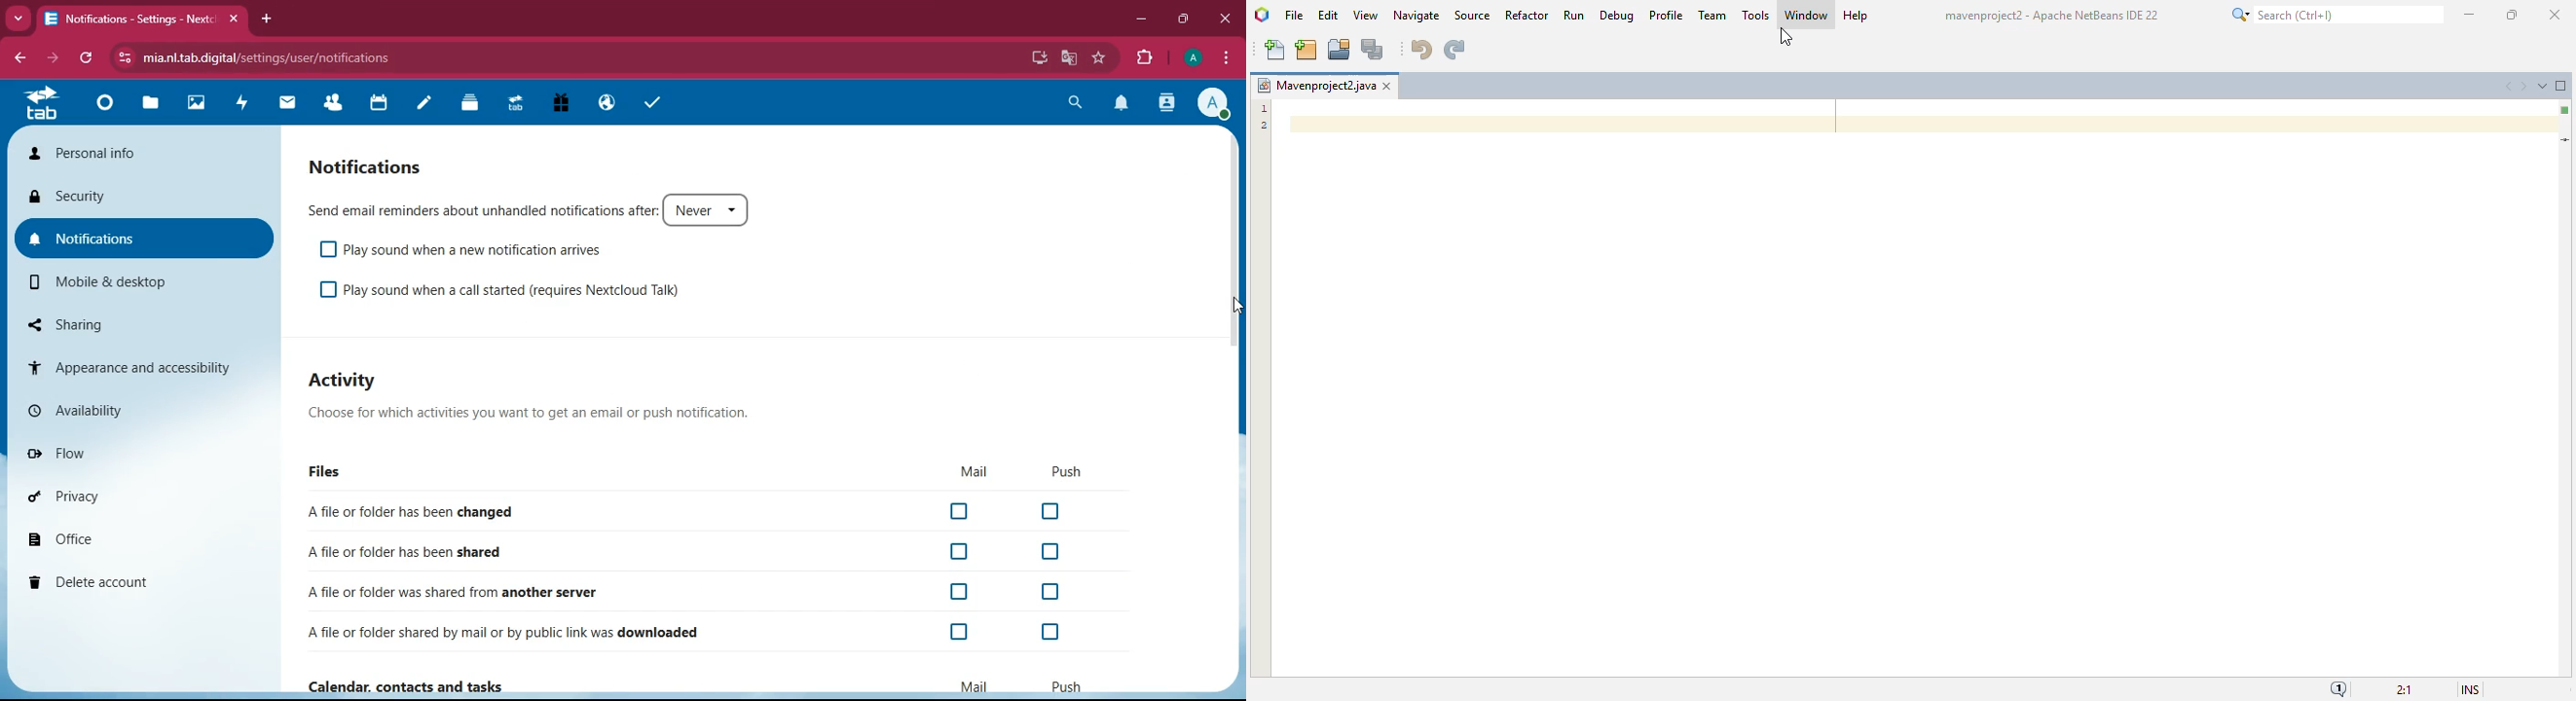  What do you see at coordinates (502, 632) in the screenshot?
I see `Afile or folder shared by mail or by public link was downloaded` at bounding box center [502, 632].